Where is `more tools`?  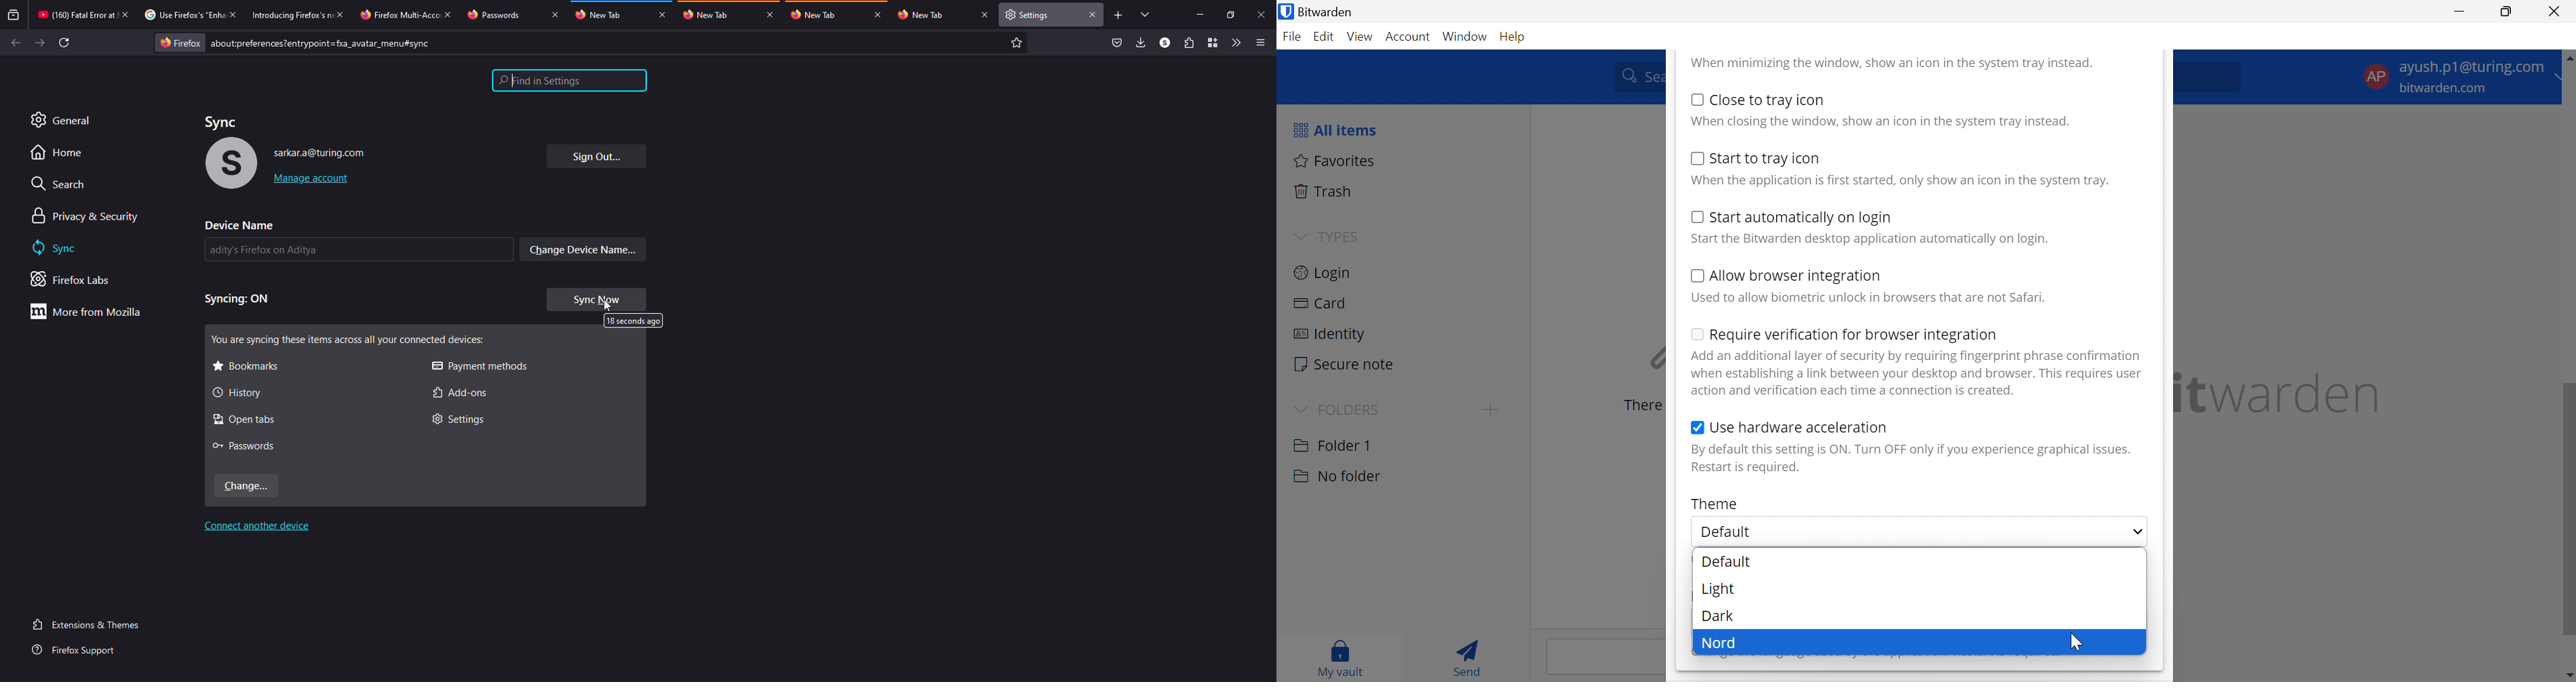
more tools is located at coordinates (1236, 41).